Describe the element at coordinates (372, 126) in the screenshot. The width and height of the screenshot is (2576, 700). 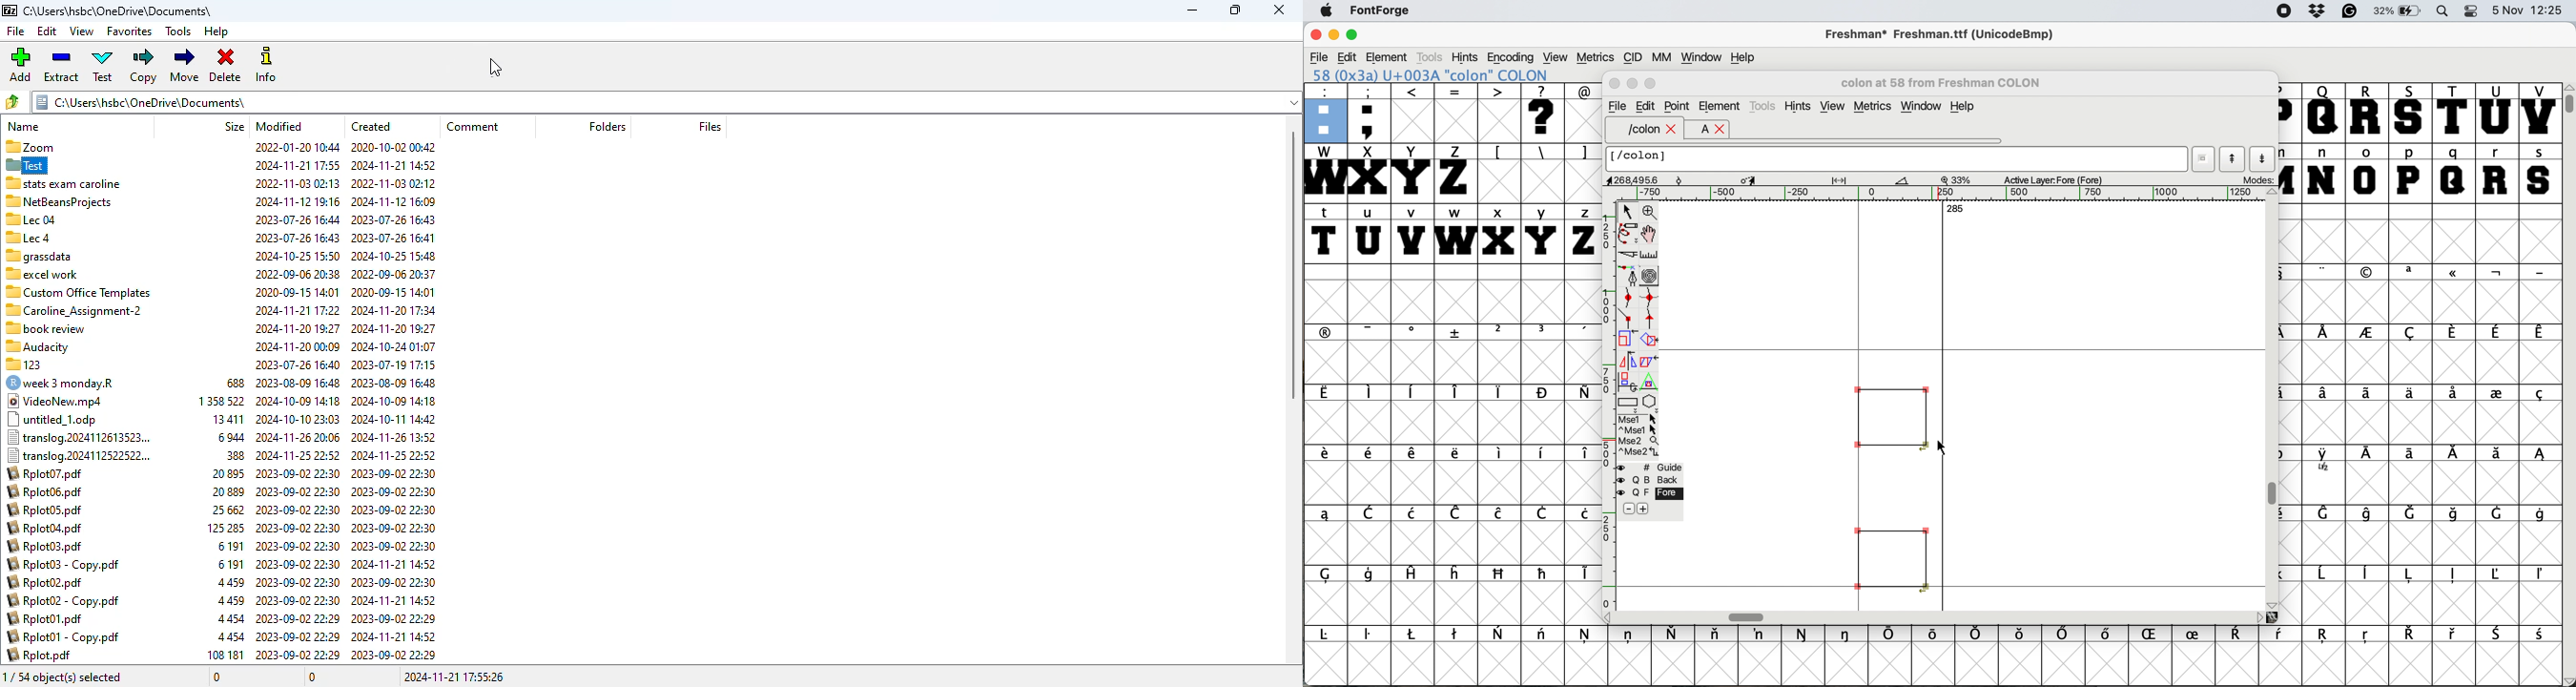
I see `created` at that location.